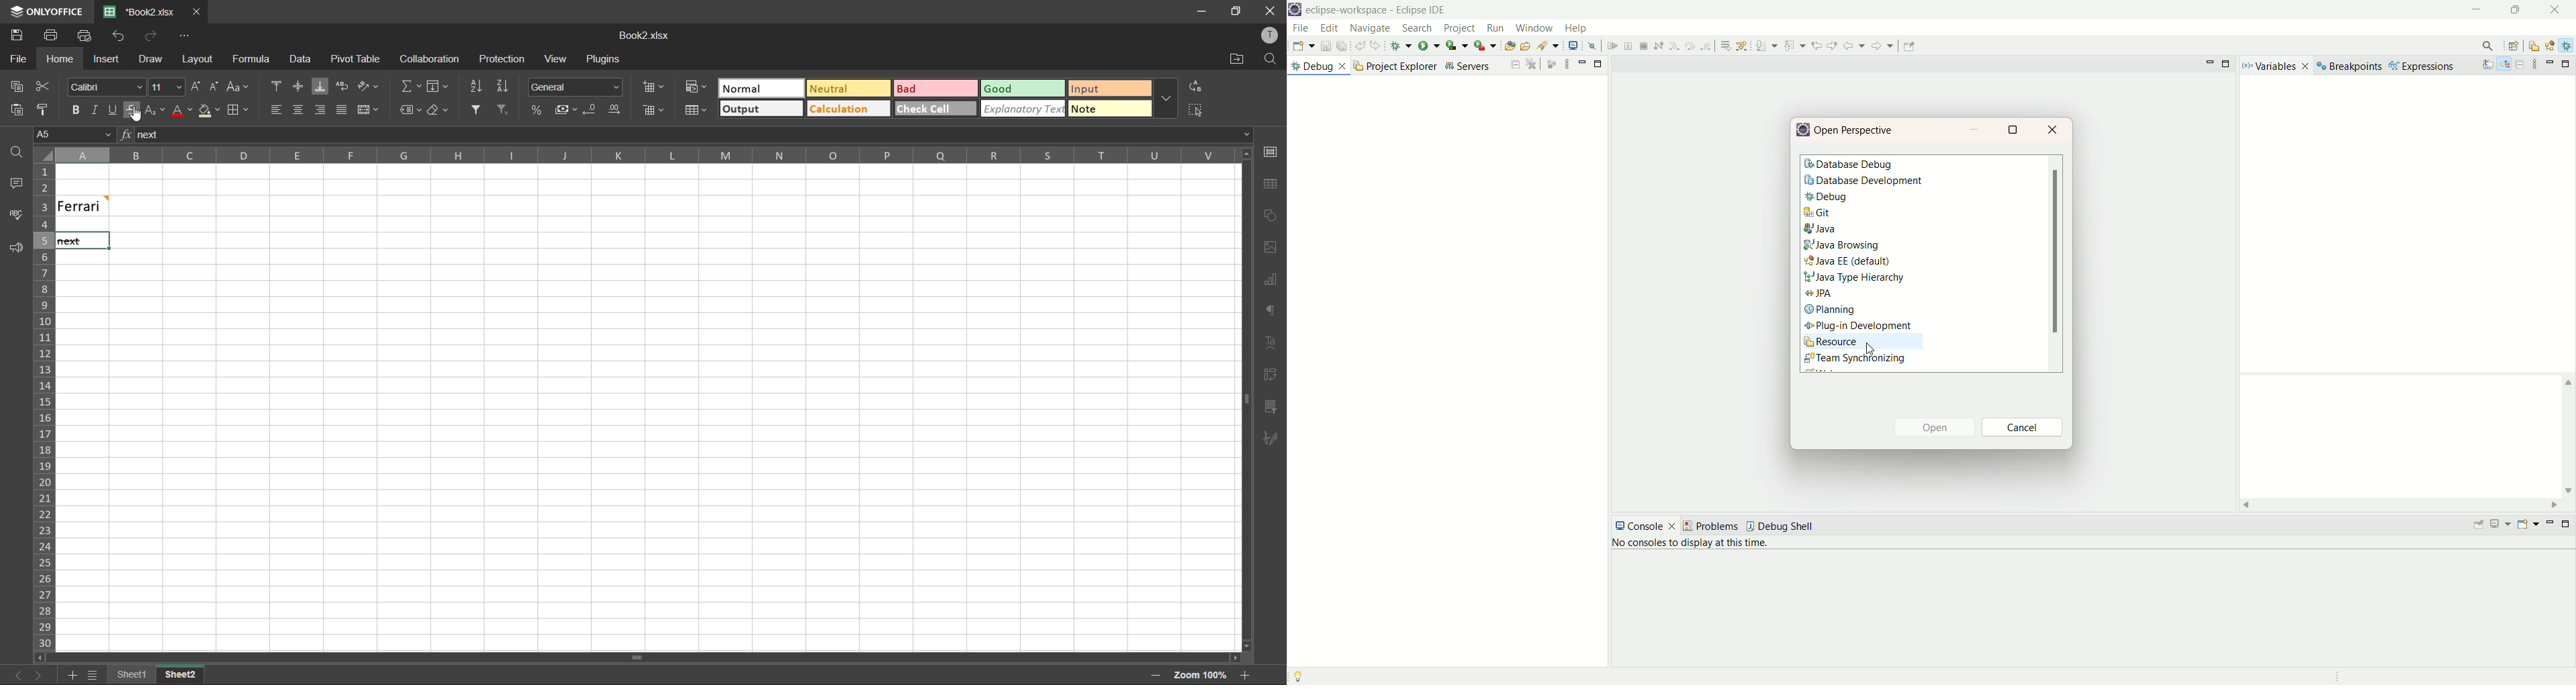 This screenshot has height=700, width=2576. Describe the element at coordinates (1515, 65) in the screenshot. I see `collapse all` at that location.